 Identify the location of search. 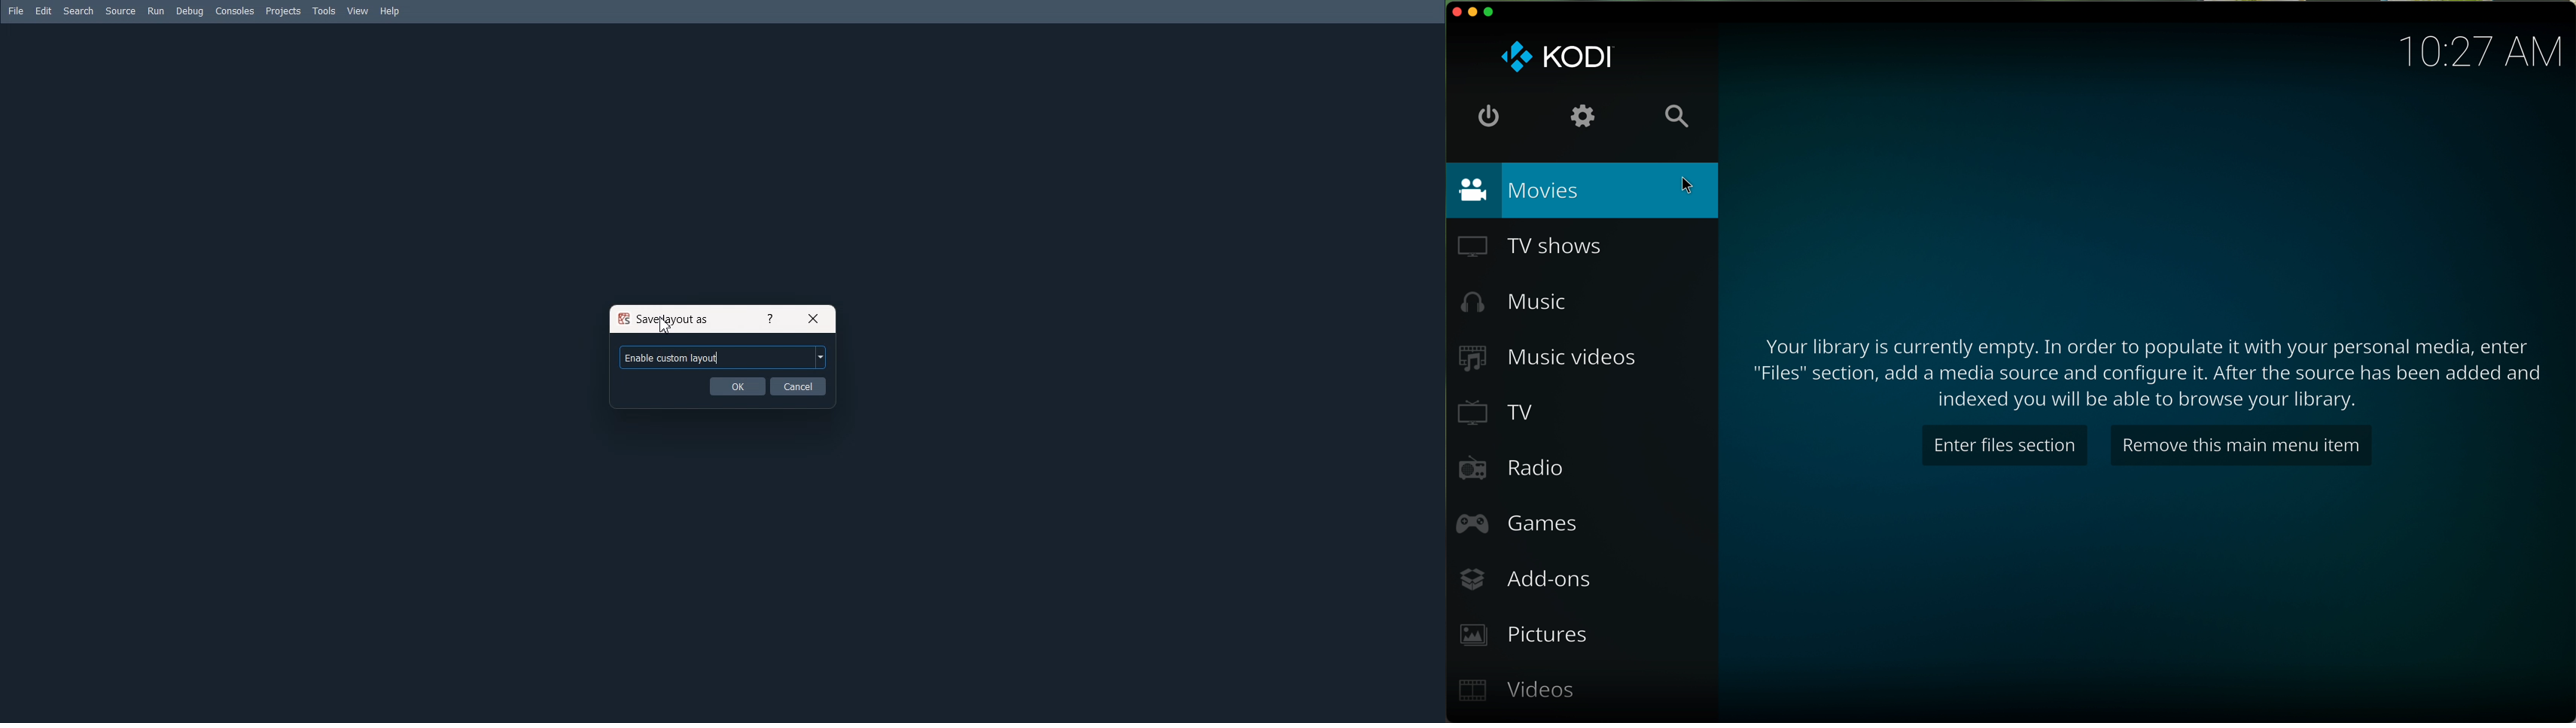
(1678, 119).